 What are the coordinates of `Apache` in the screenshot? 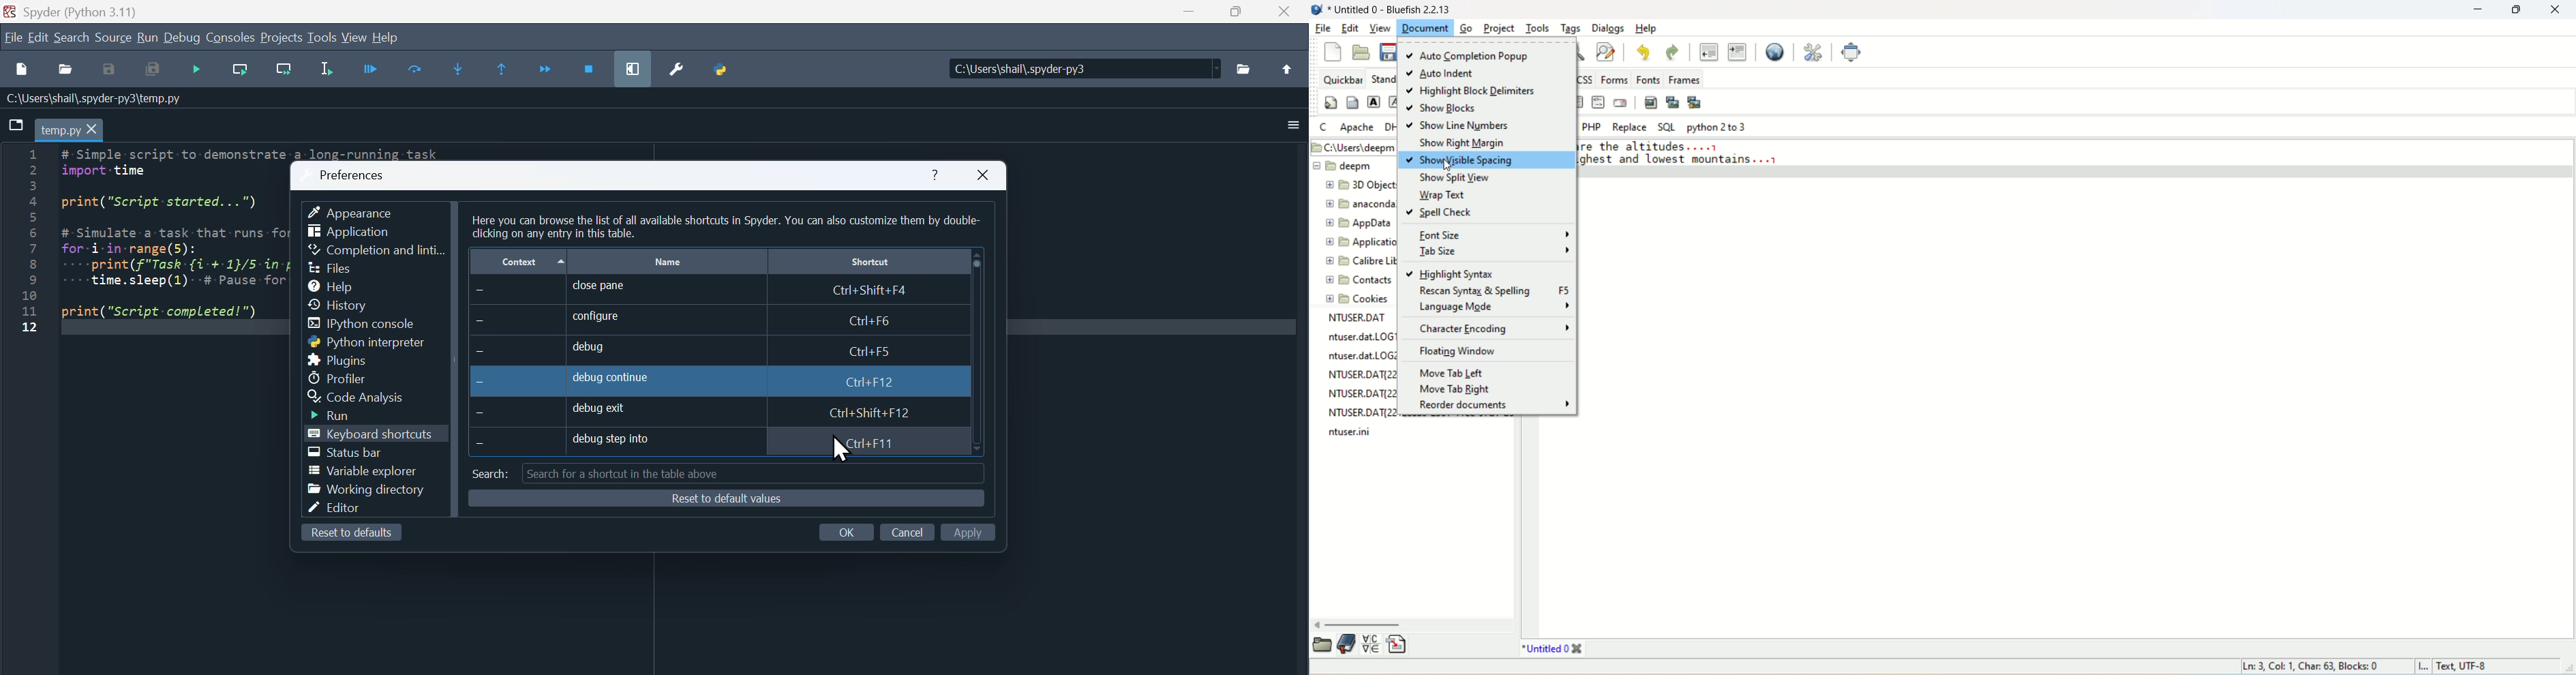 It's located at (1356, 127).